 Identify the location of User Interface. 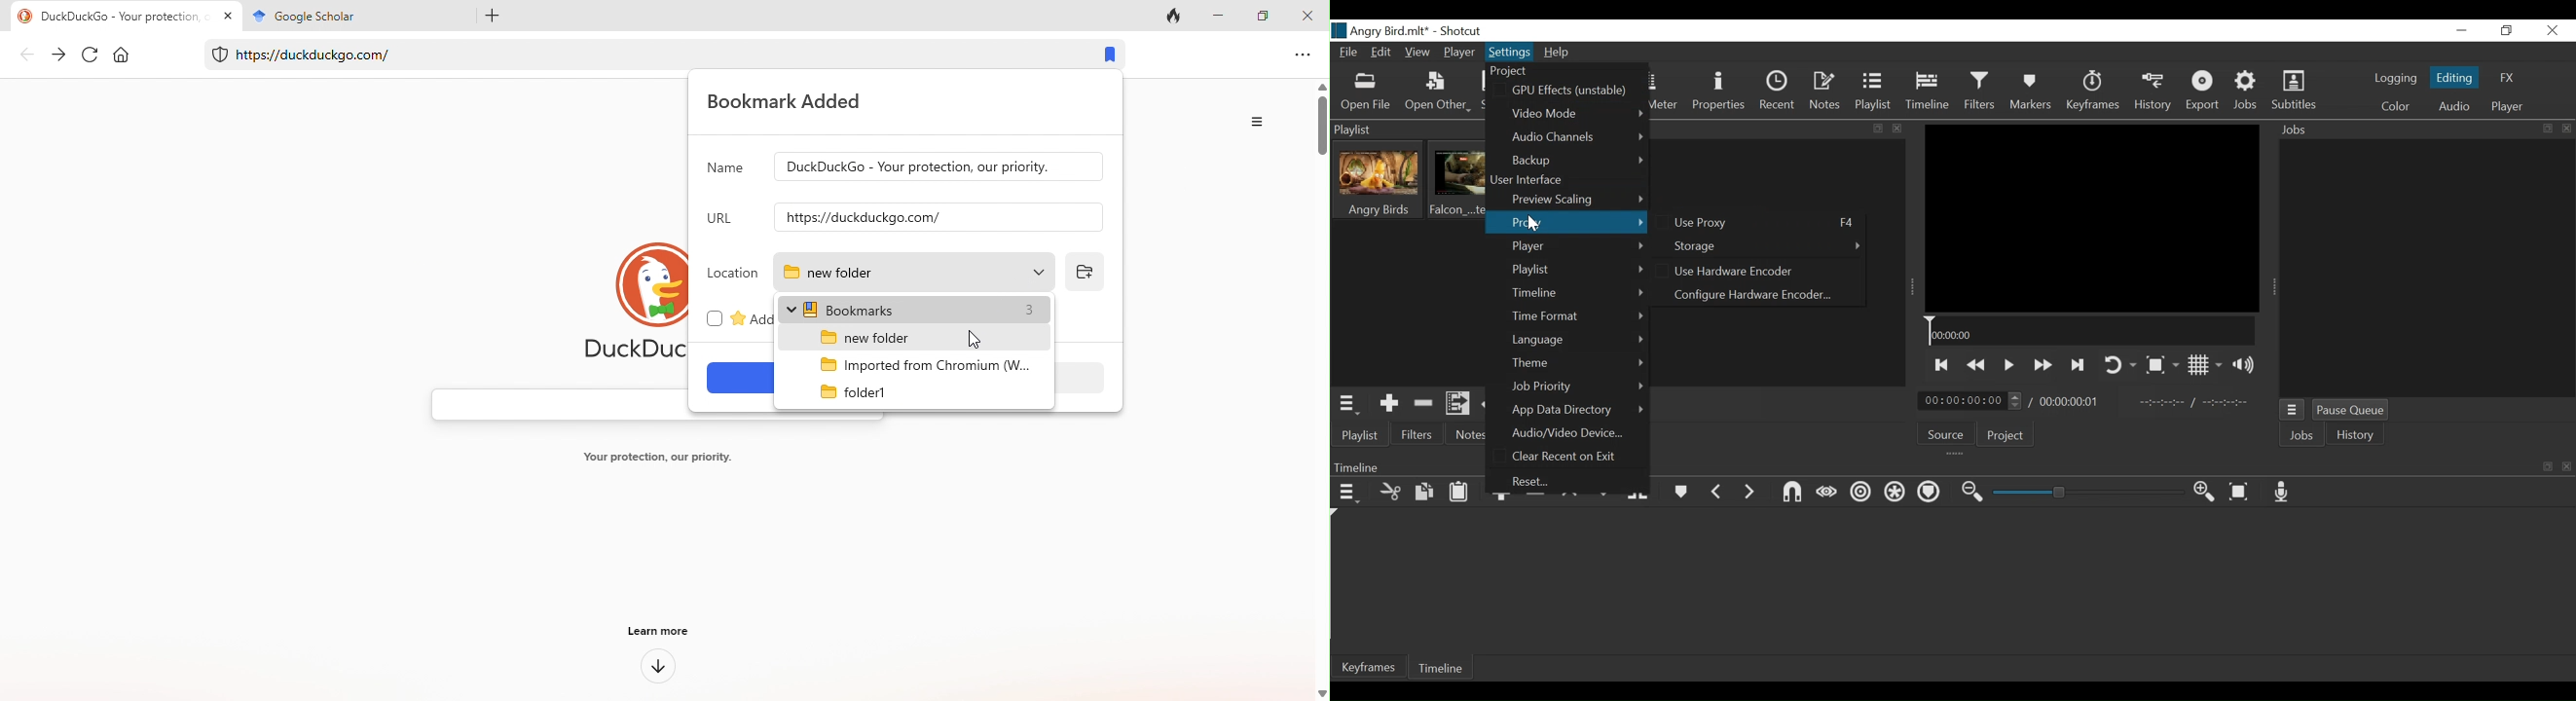
(1533, 180).